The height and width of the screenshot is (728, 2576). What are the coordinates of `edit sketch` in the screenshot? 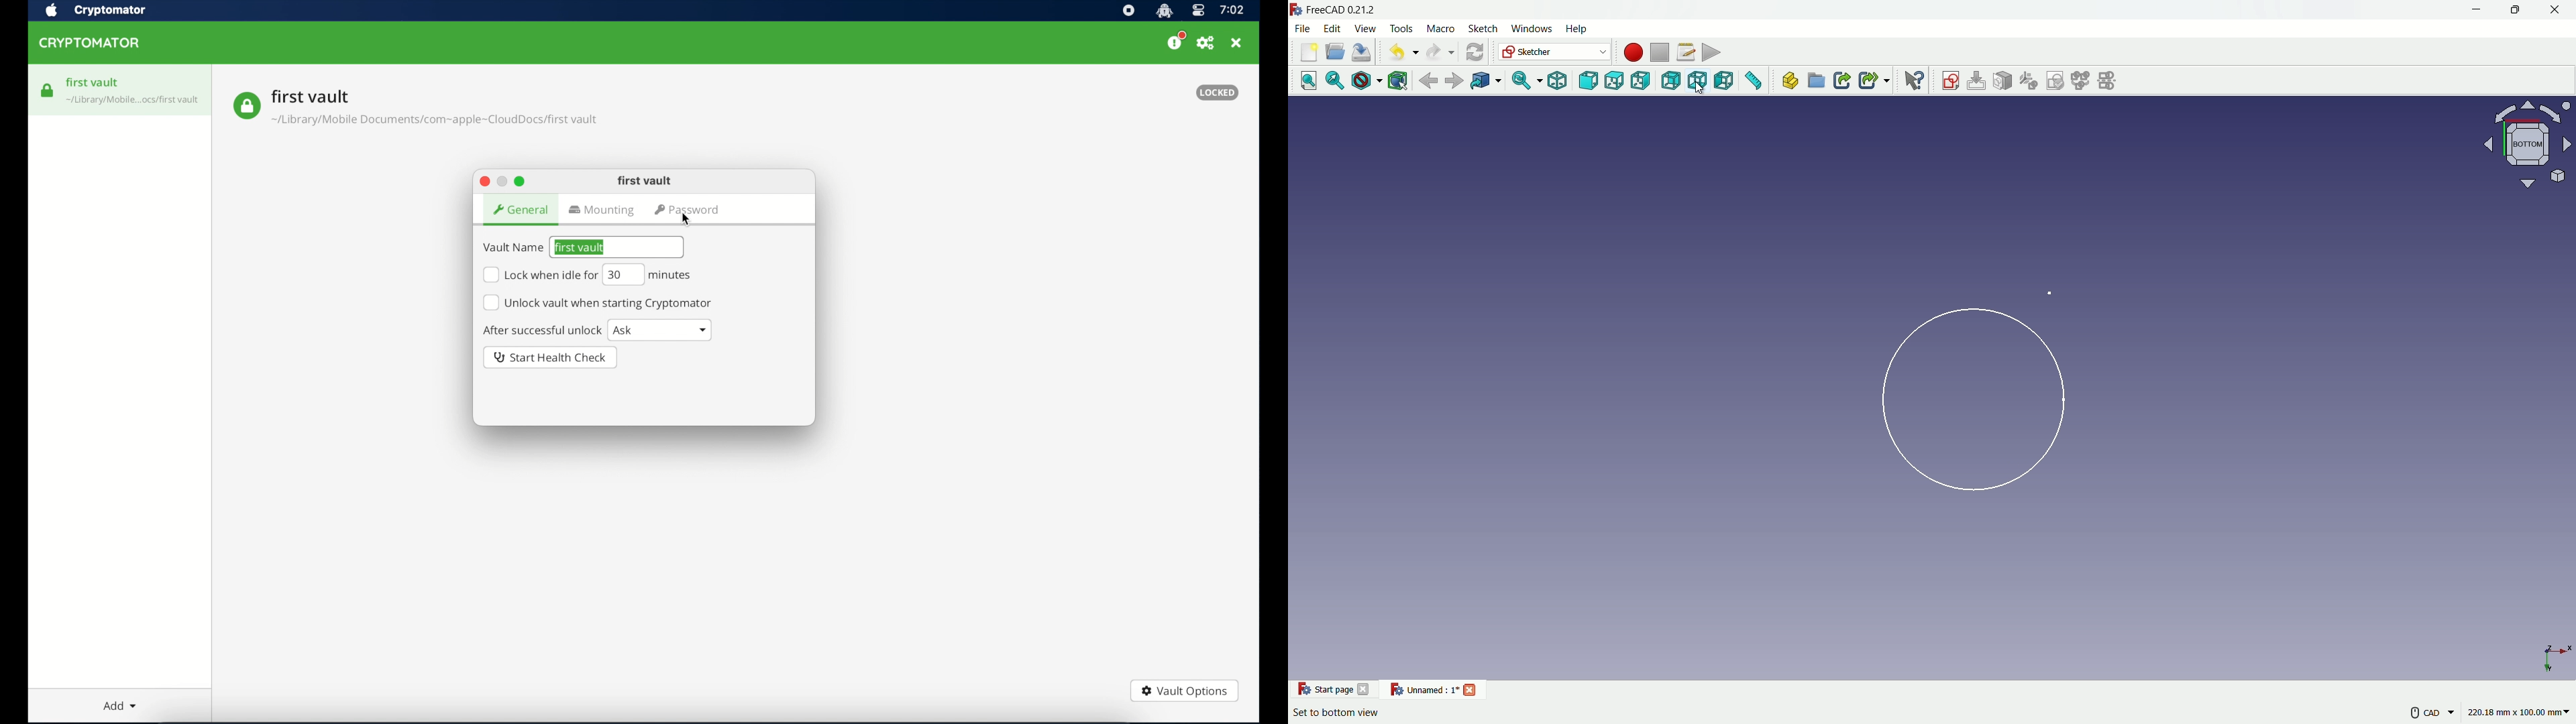 It's located at (1977, 80).